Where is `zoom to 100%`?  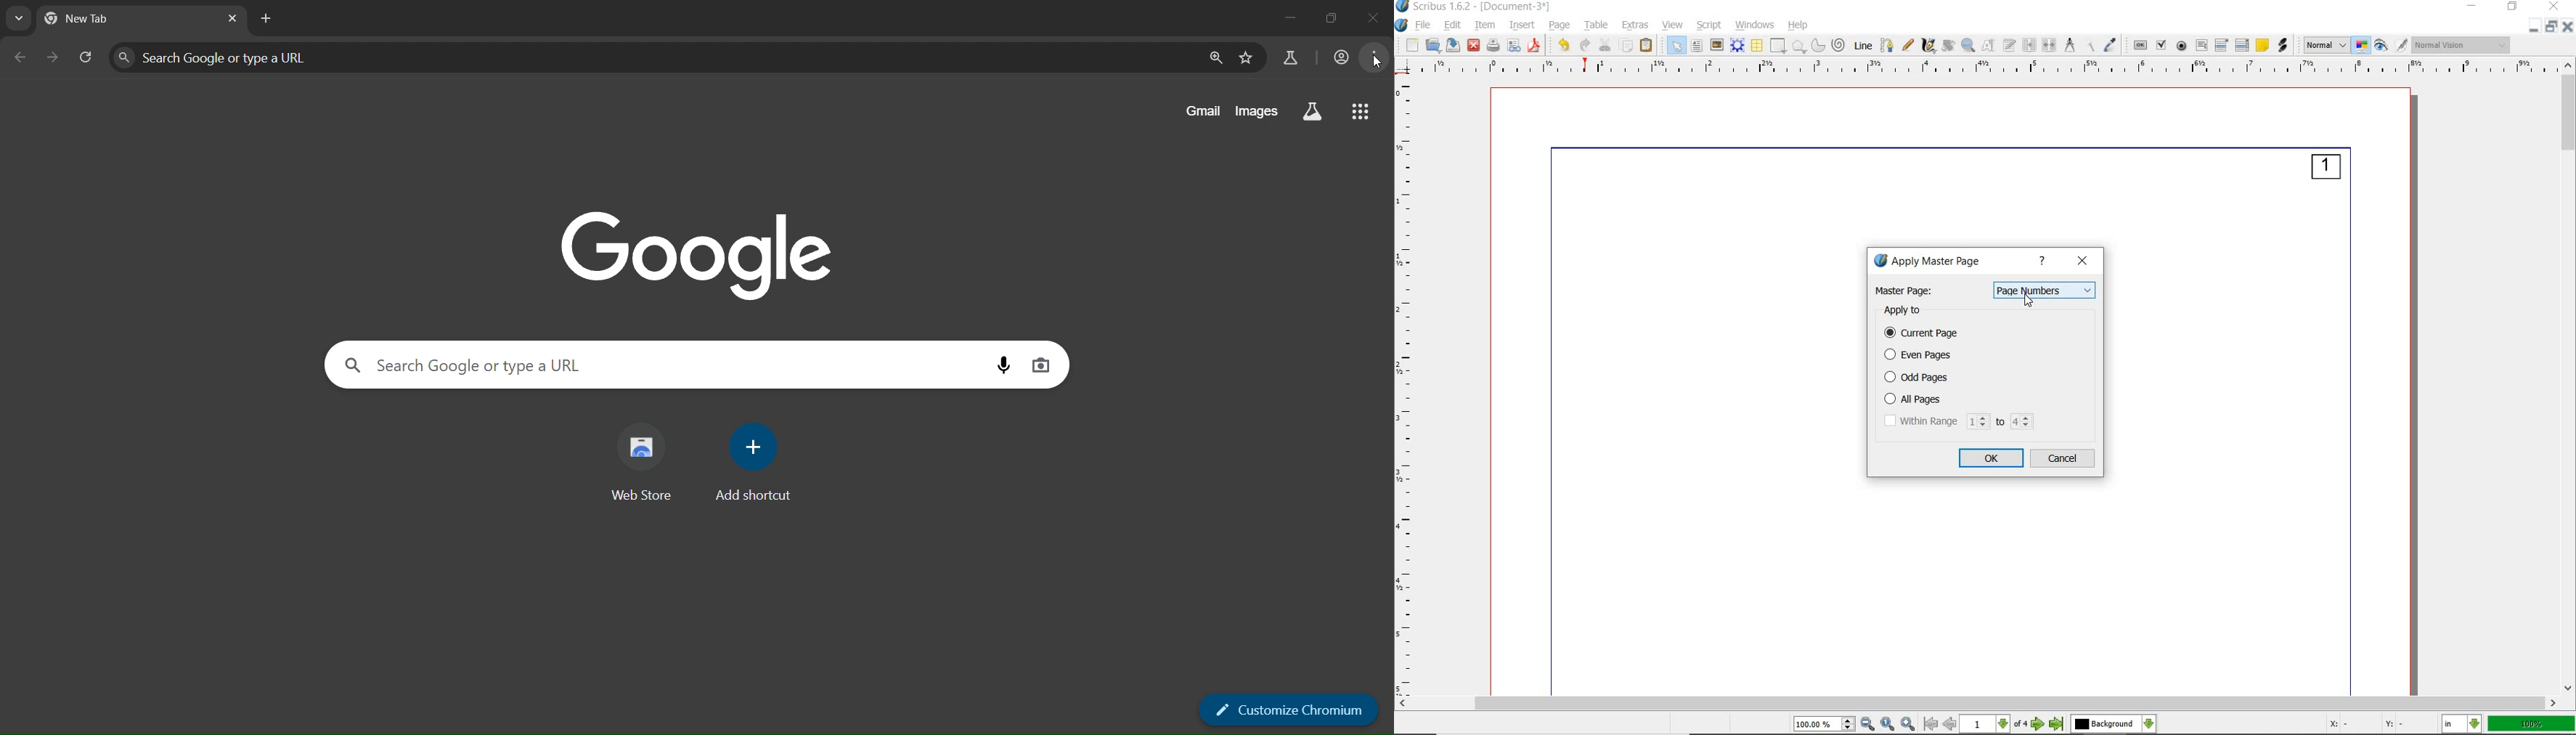 zoom to 100% is located at coordinates (1889, 724).